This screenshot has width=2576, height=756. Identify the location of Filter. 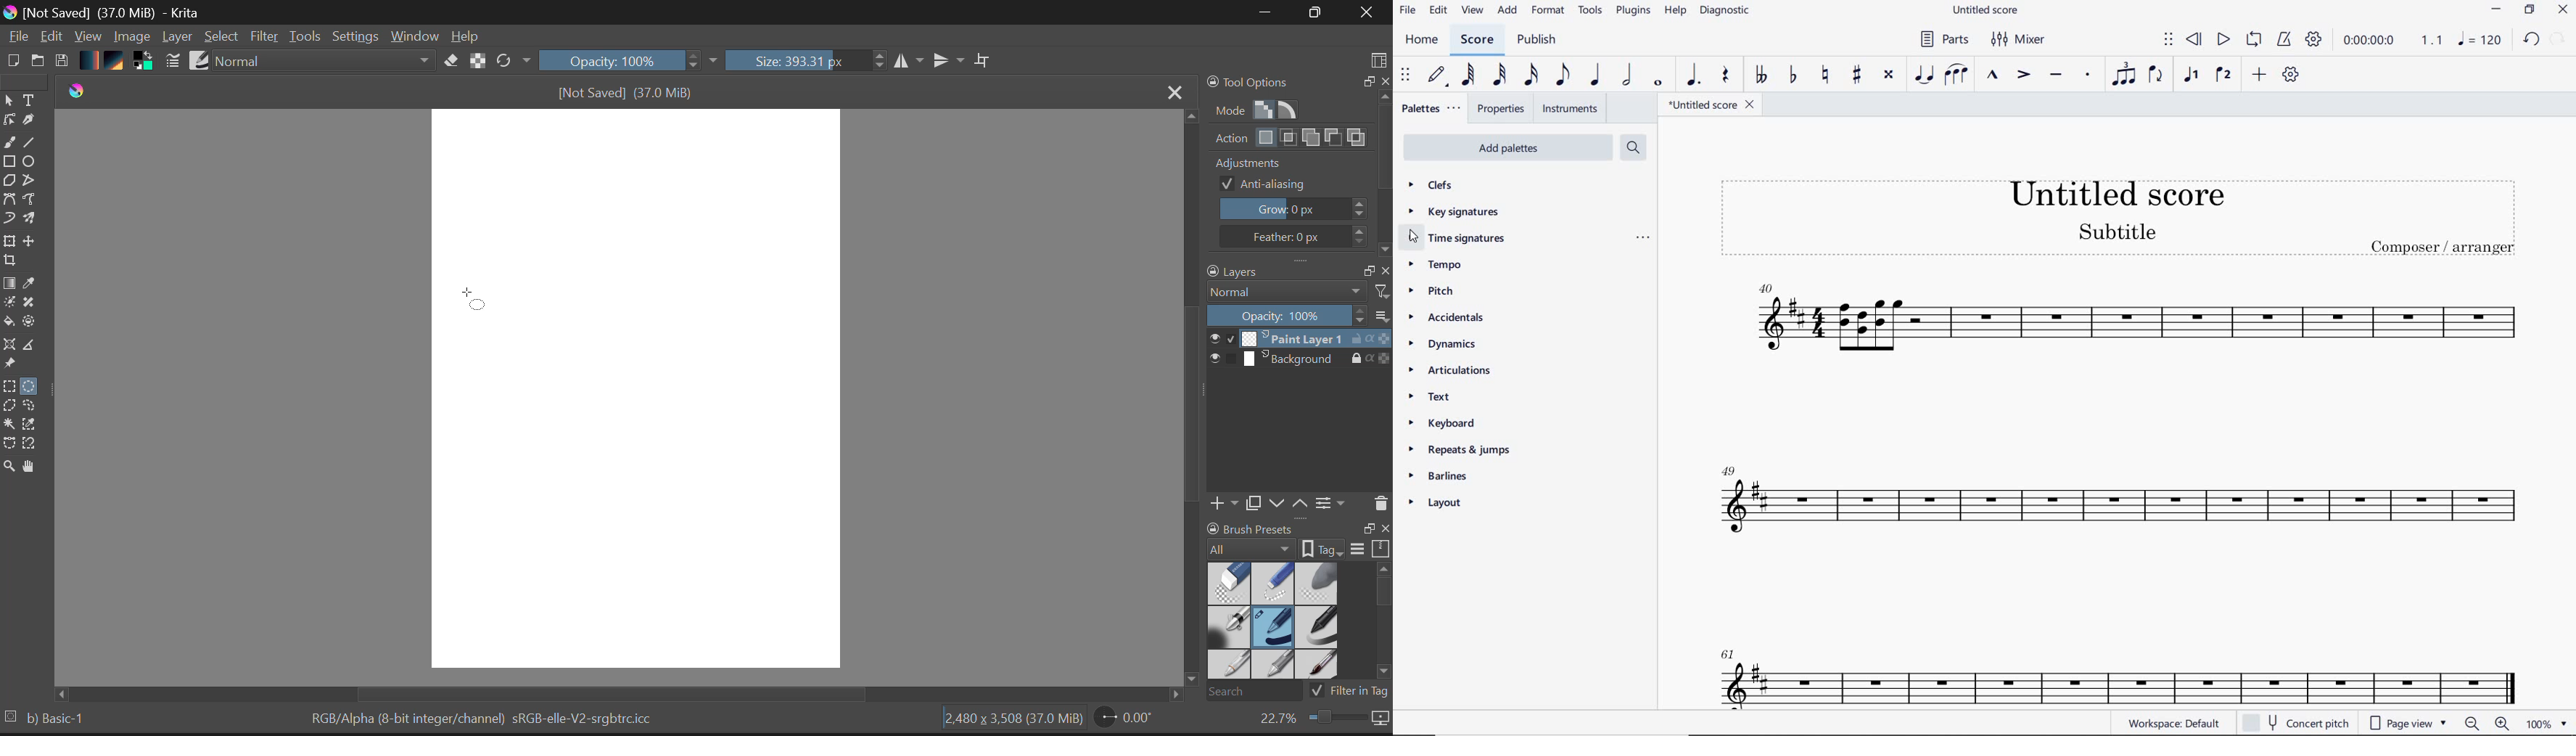
(265, 37).